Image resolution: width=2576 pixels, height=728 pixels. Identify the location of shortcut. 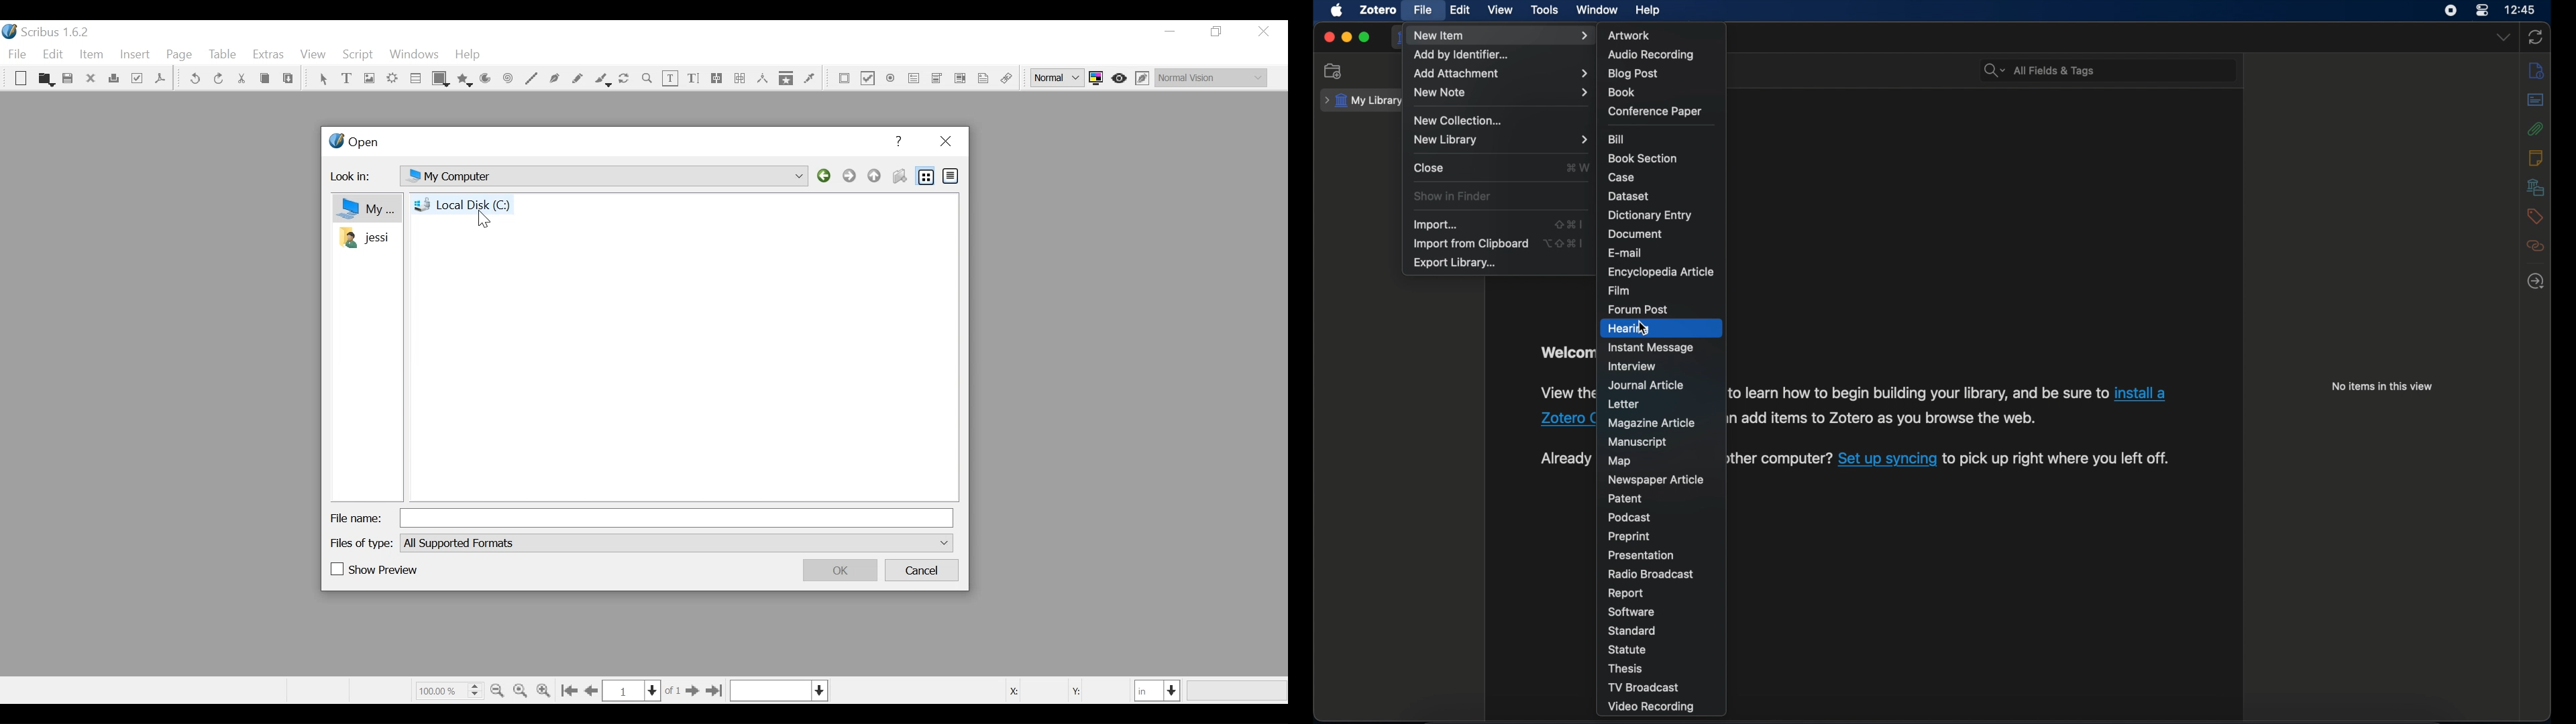
(1576, 167).